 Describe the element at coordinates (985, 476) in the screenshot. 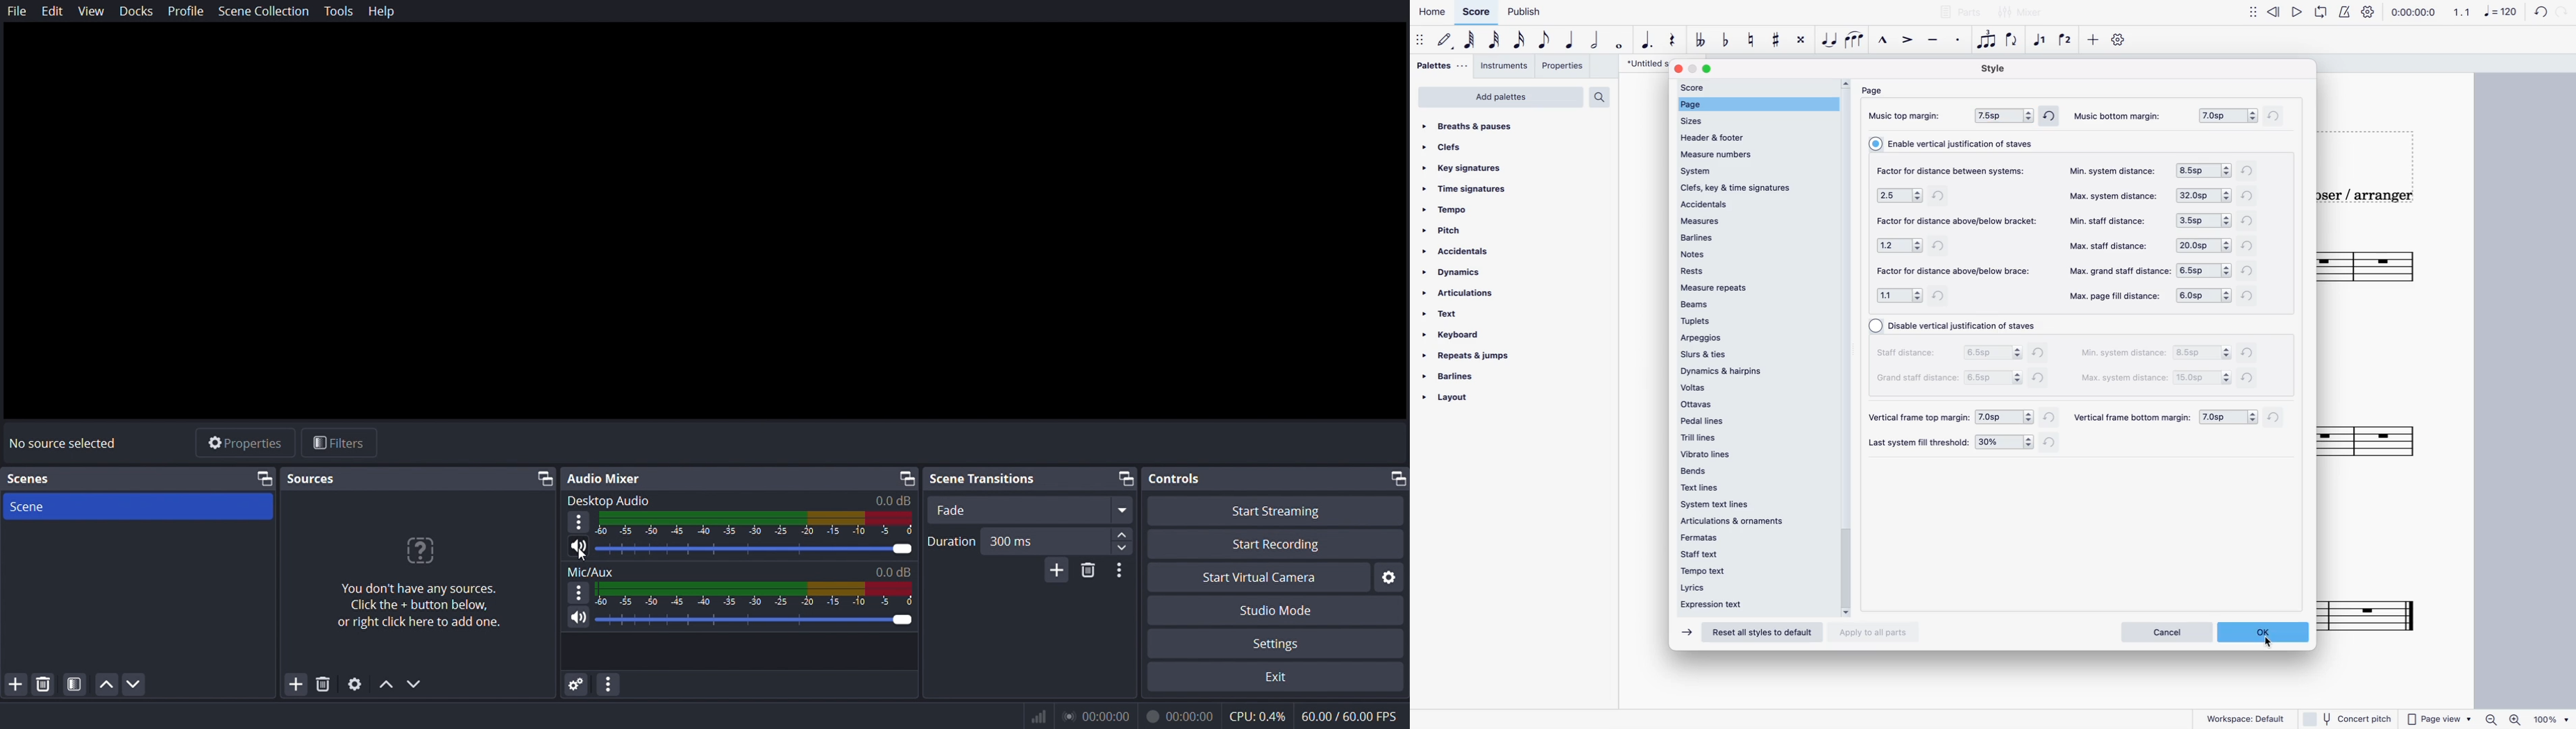

I see `scene transitions` at that location.